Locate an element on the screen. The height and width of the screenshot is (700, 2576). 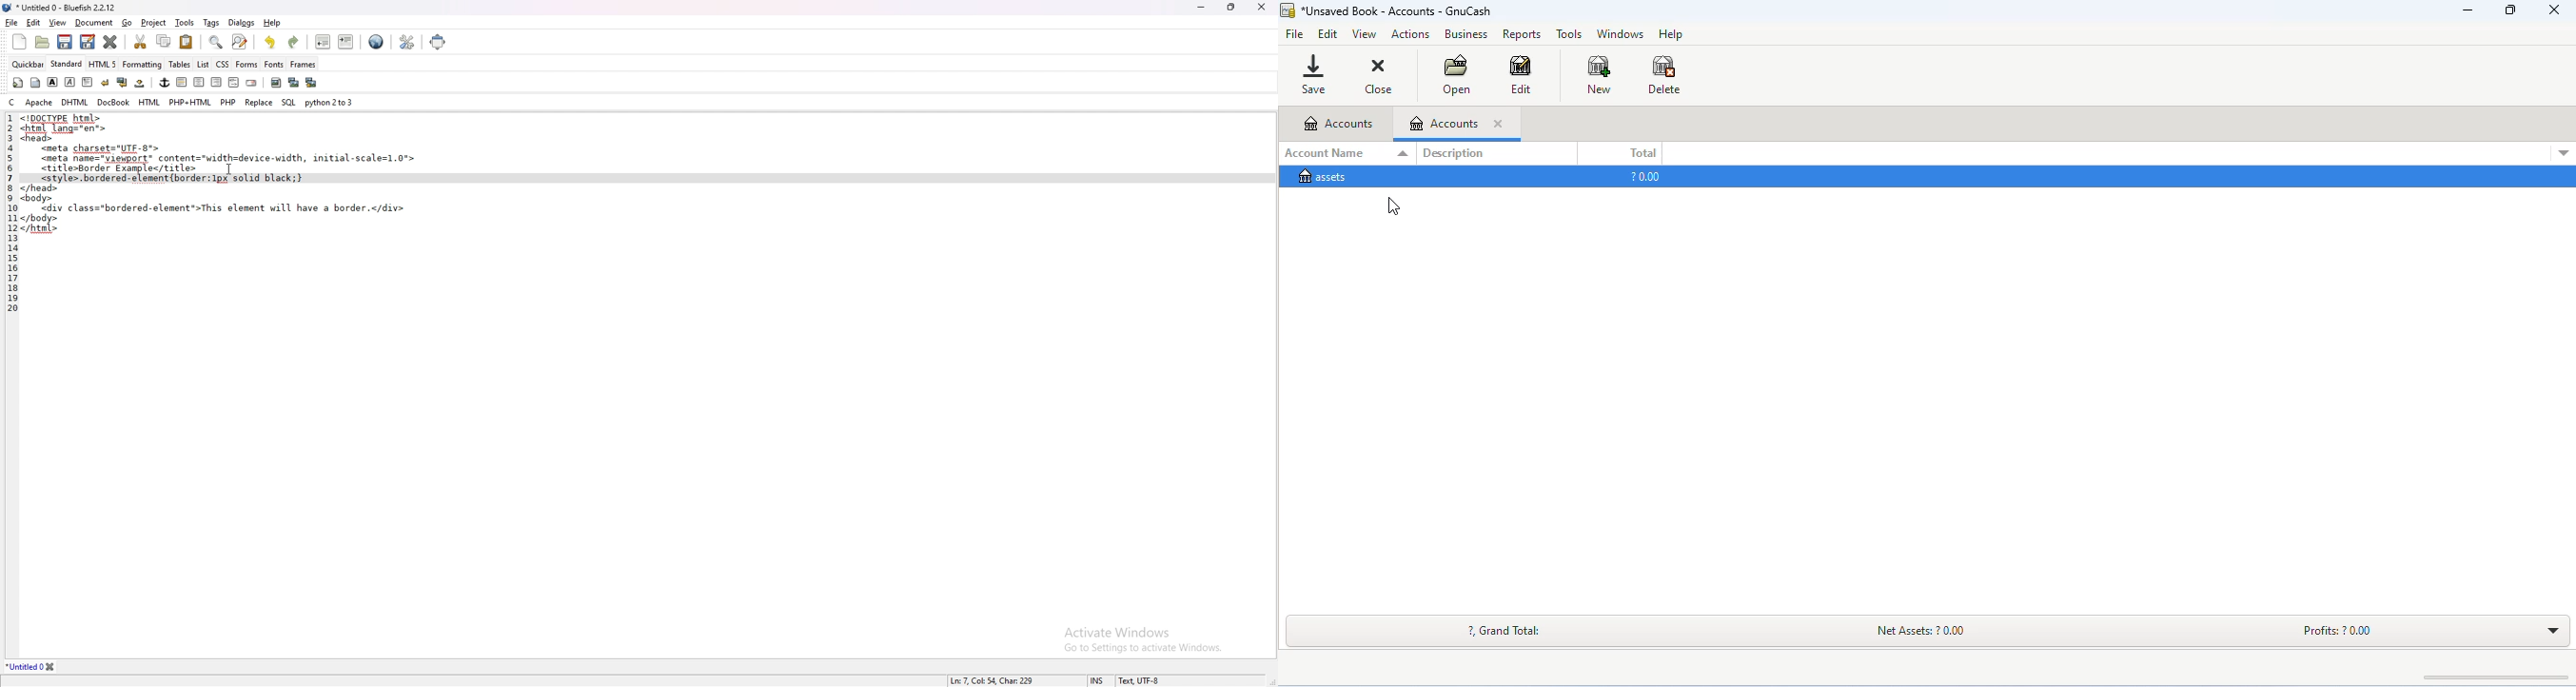
Cursor is located at coordinates (228, 169).